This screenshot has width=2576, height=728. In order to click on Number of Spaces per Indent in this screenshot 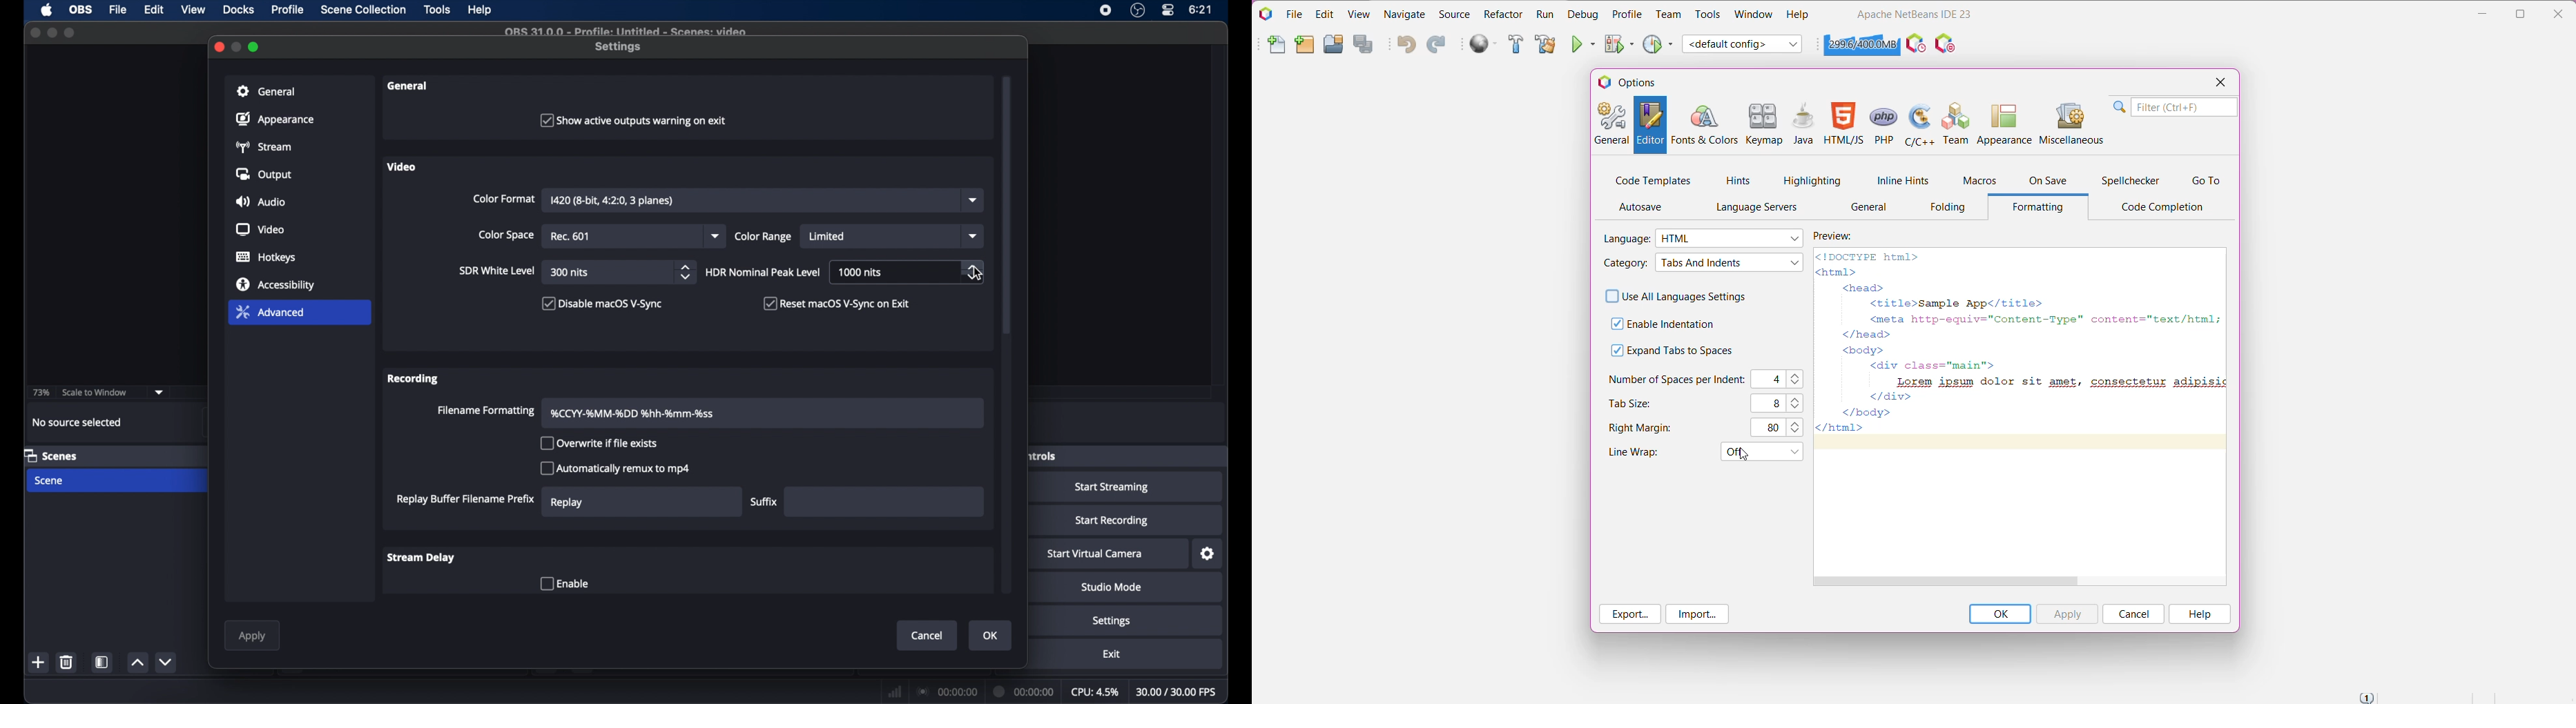, I will do `click(1676, 379)`.